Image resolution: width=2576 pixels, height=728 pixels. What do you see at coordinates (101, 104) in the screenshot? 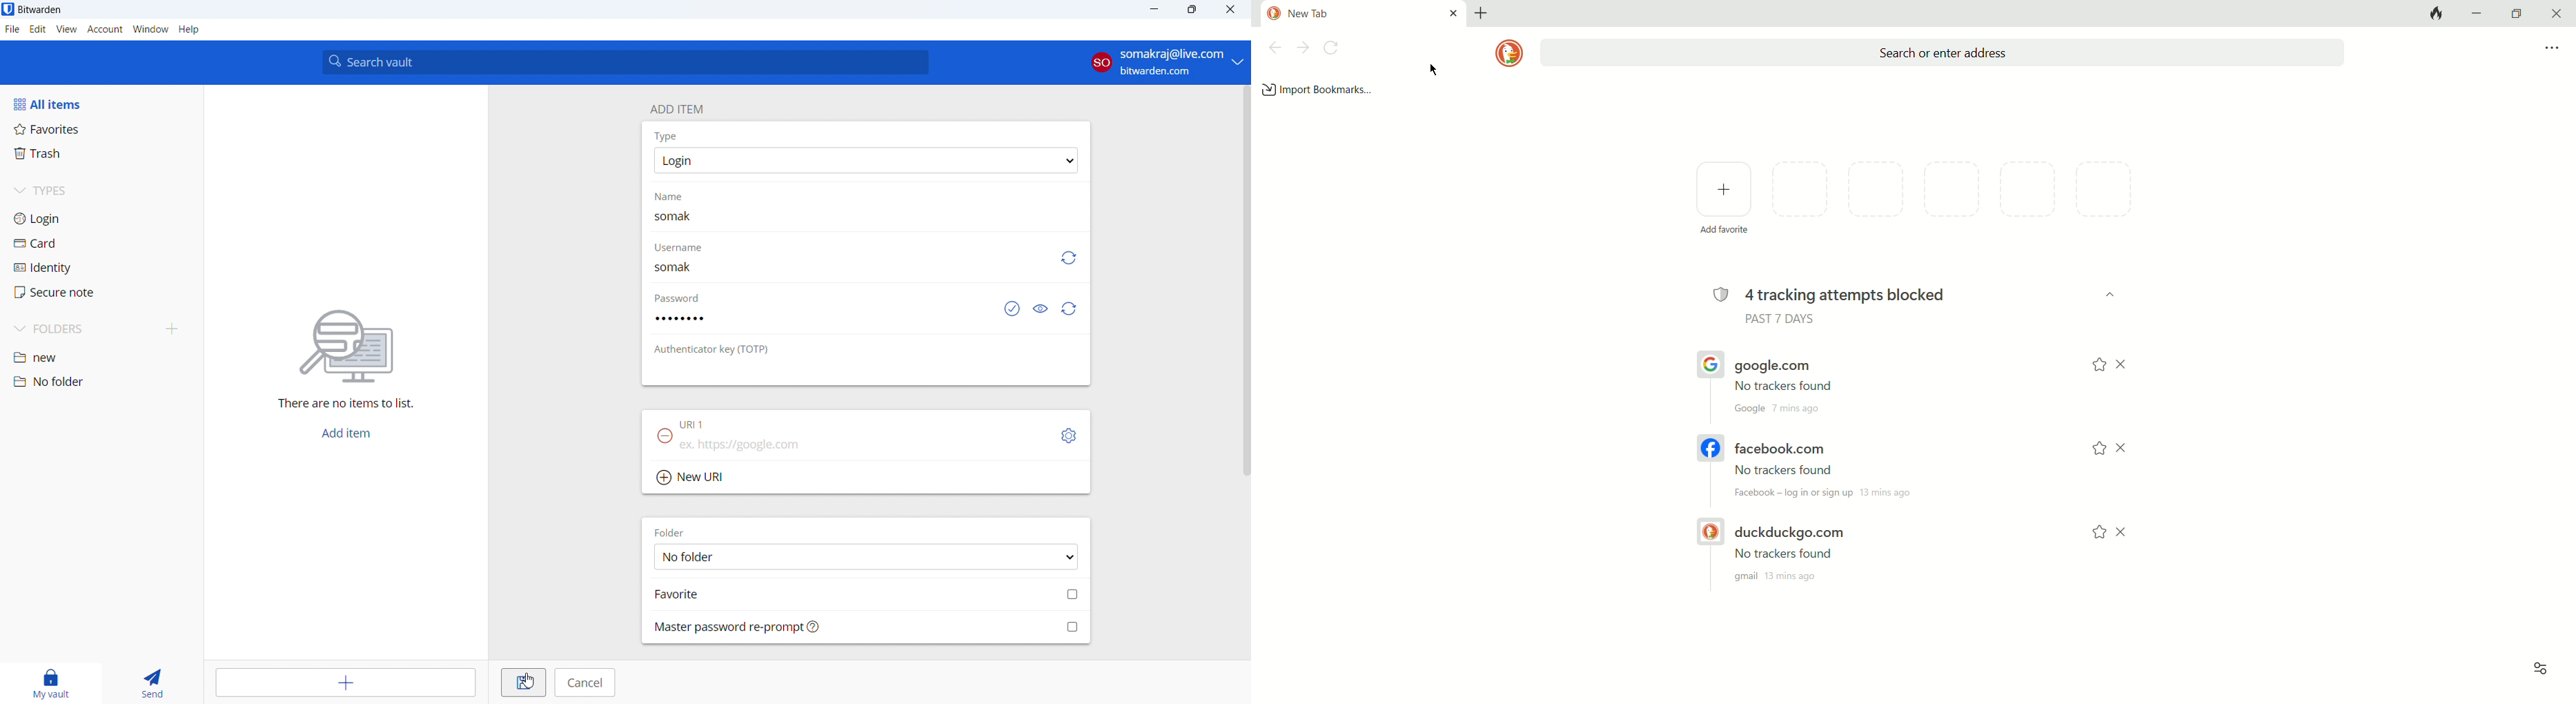
I see `all items` at bounding box center [101, 104].